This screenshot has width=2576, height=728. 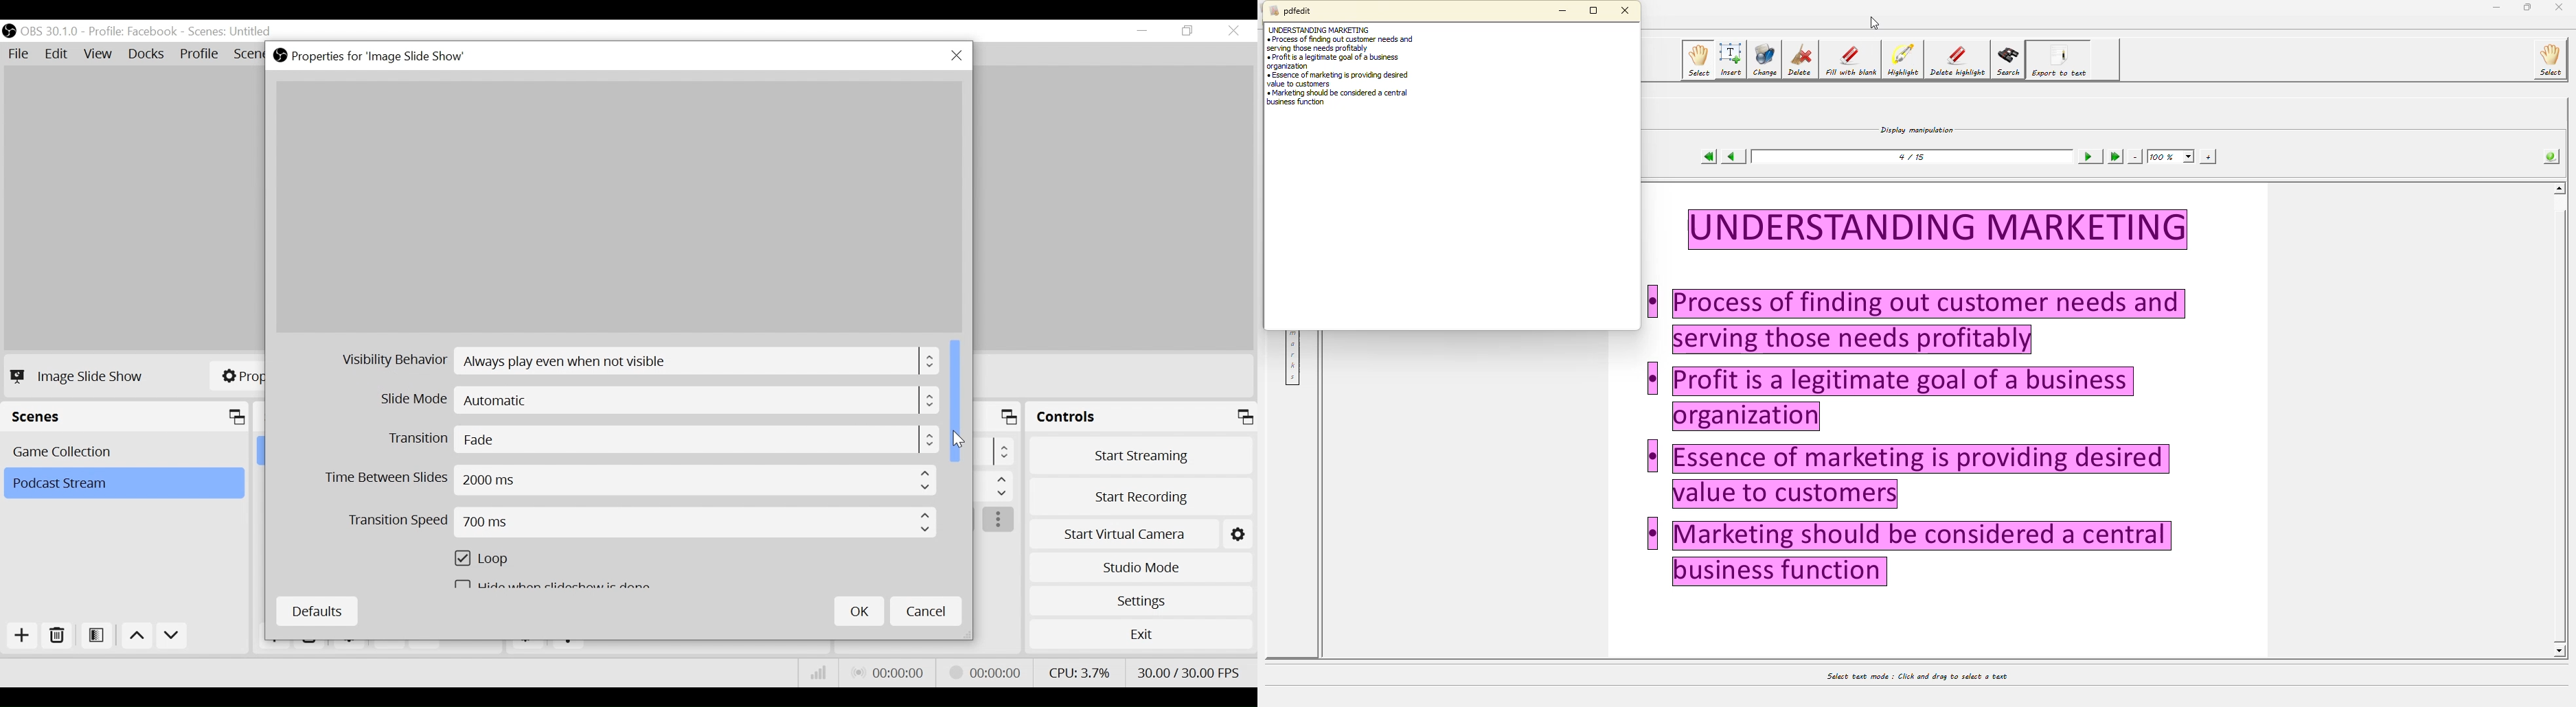 I want to click on Times between slides, so click(x=631, y=482).